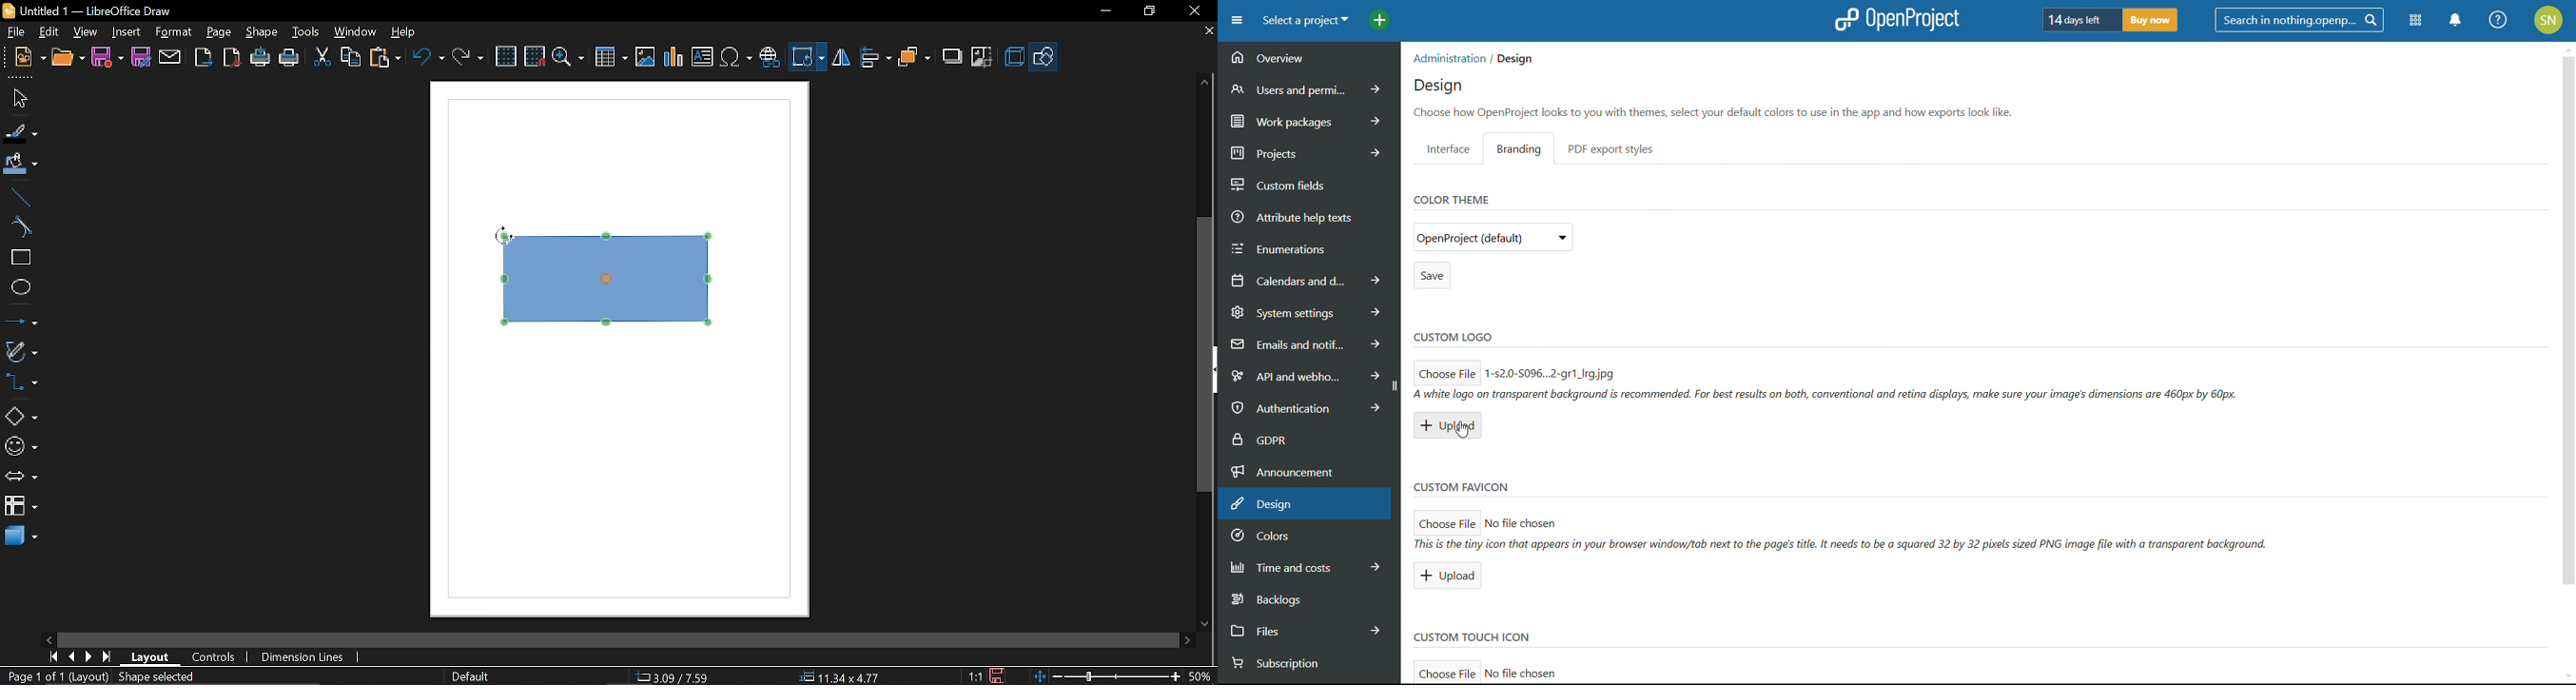  I want to click on save as, so click(141, 57).